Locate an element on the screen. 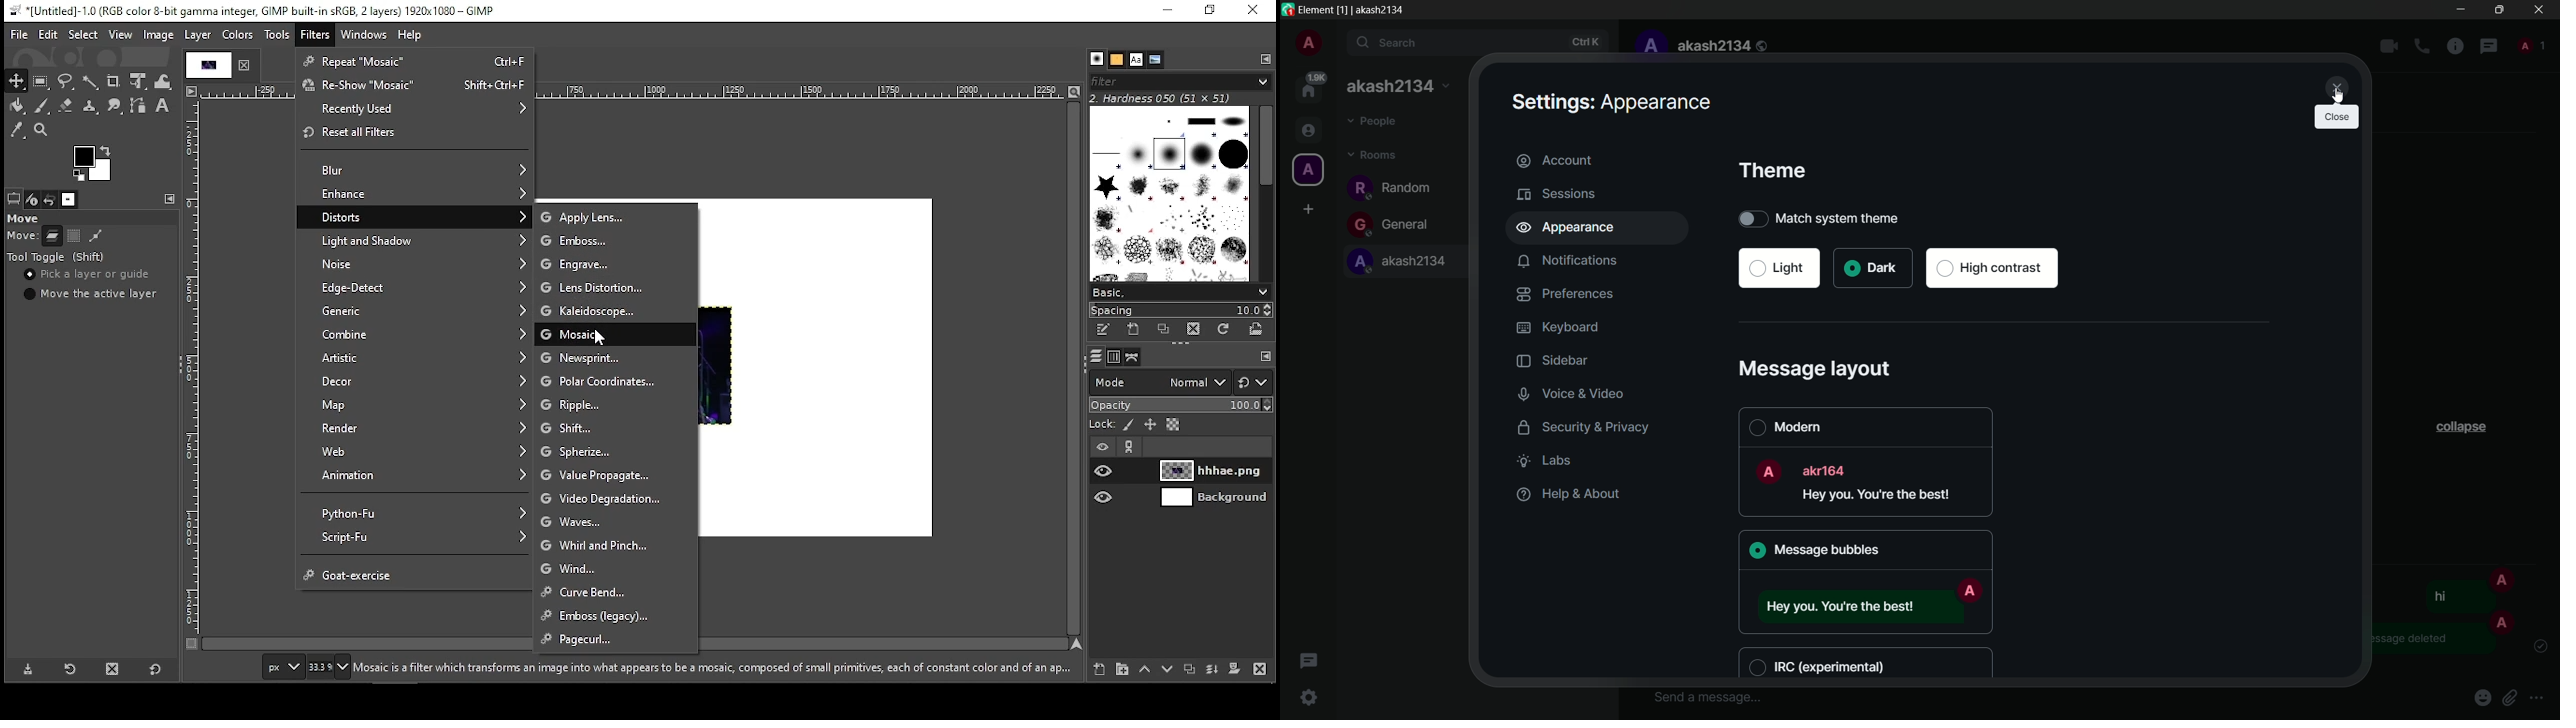 The image size is (2576, 728). value propagate is located at coordinates (616, 476).